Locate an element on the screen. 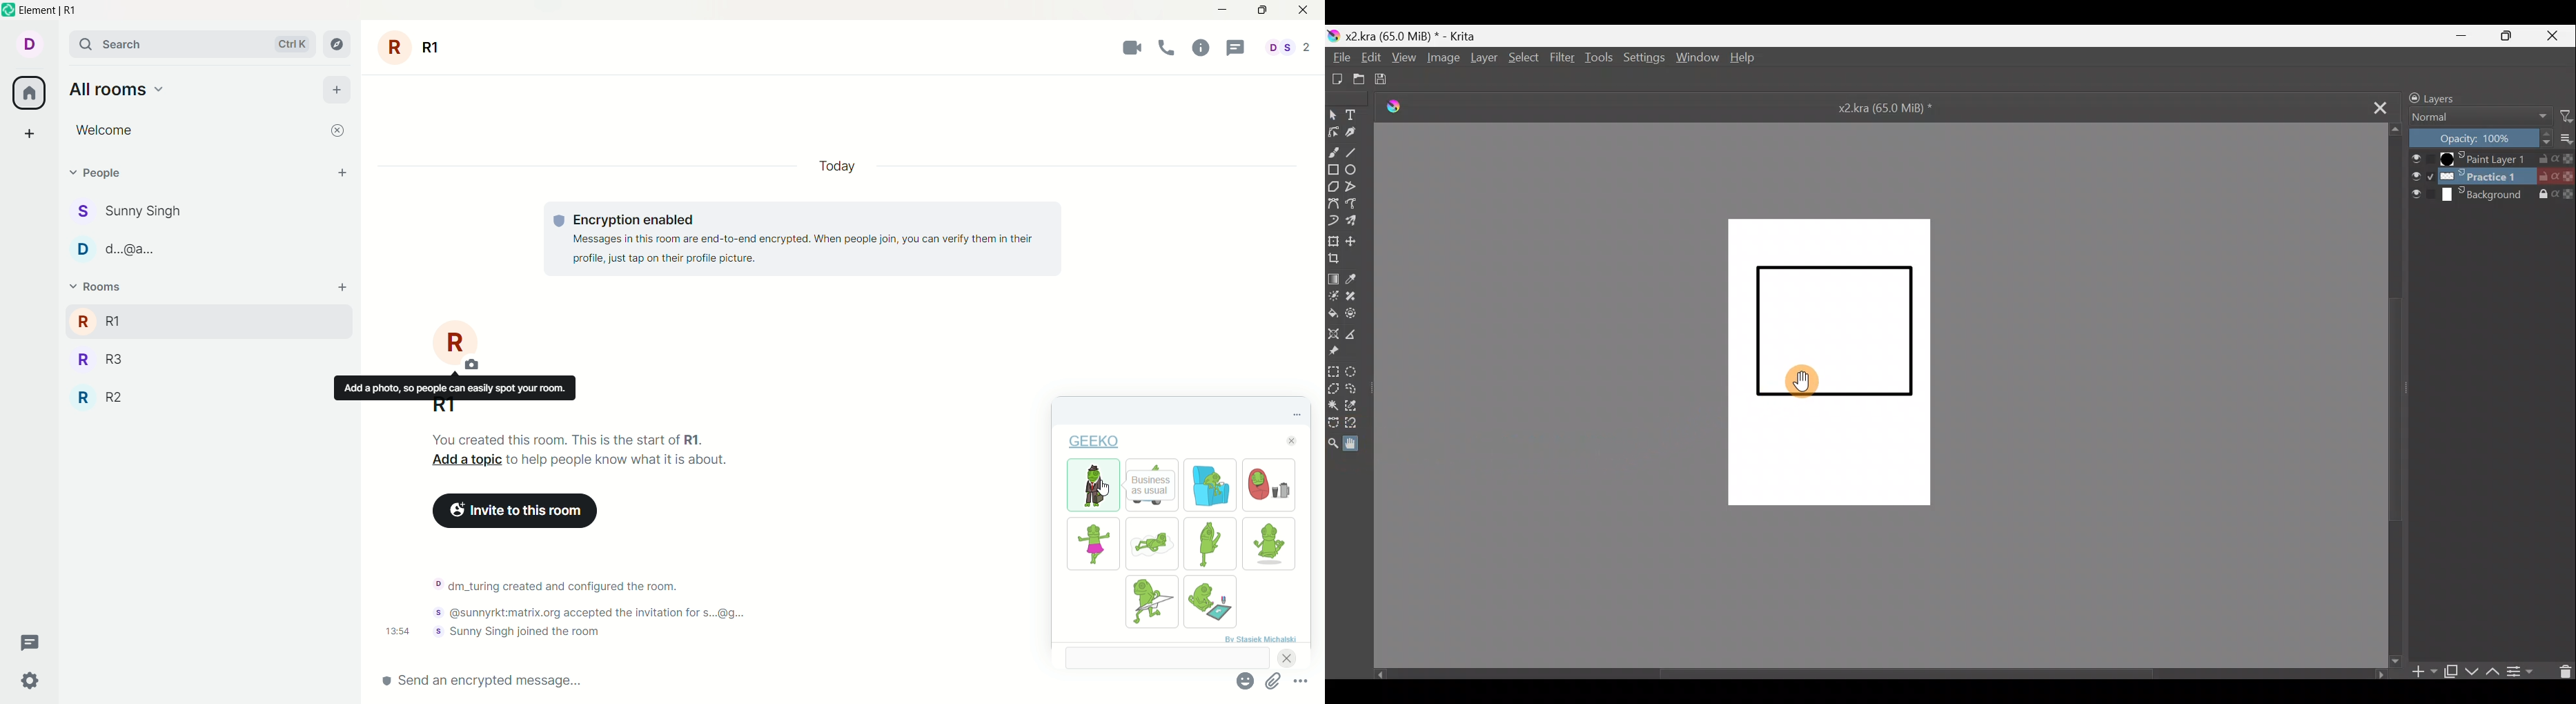  close is located at coordinates (1304, 10).